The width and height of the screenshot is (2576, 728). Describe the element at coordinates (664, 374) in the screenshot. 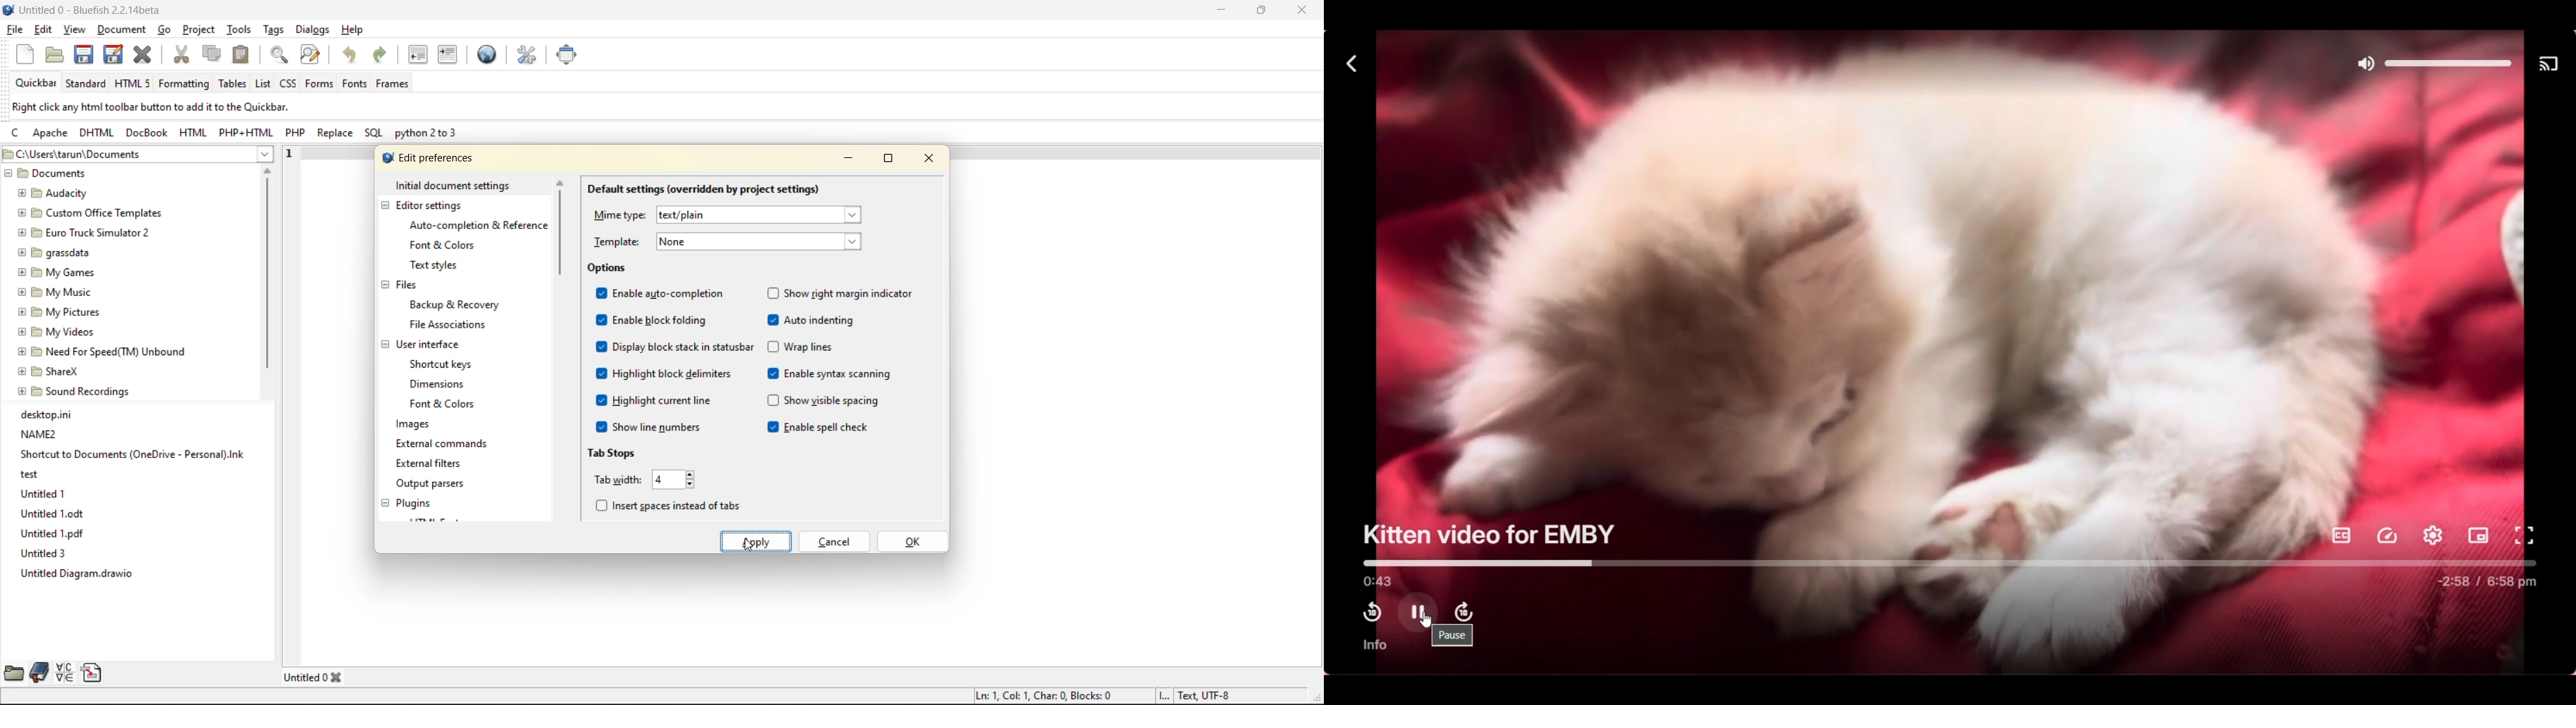

I see `highlight  block delimiters` at that location.